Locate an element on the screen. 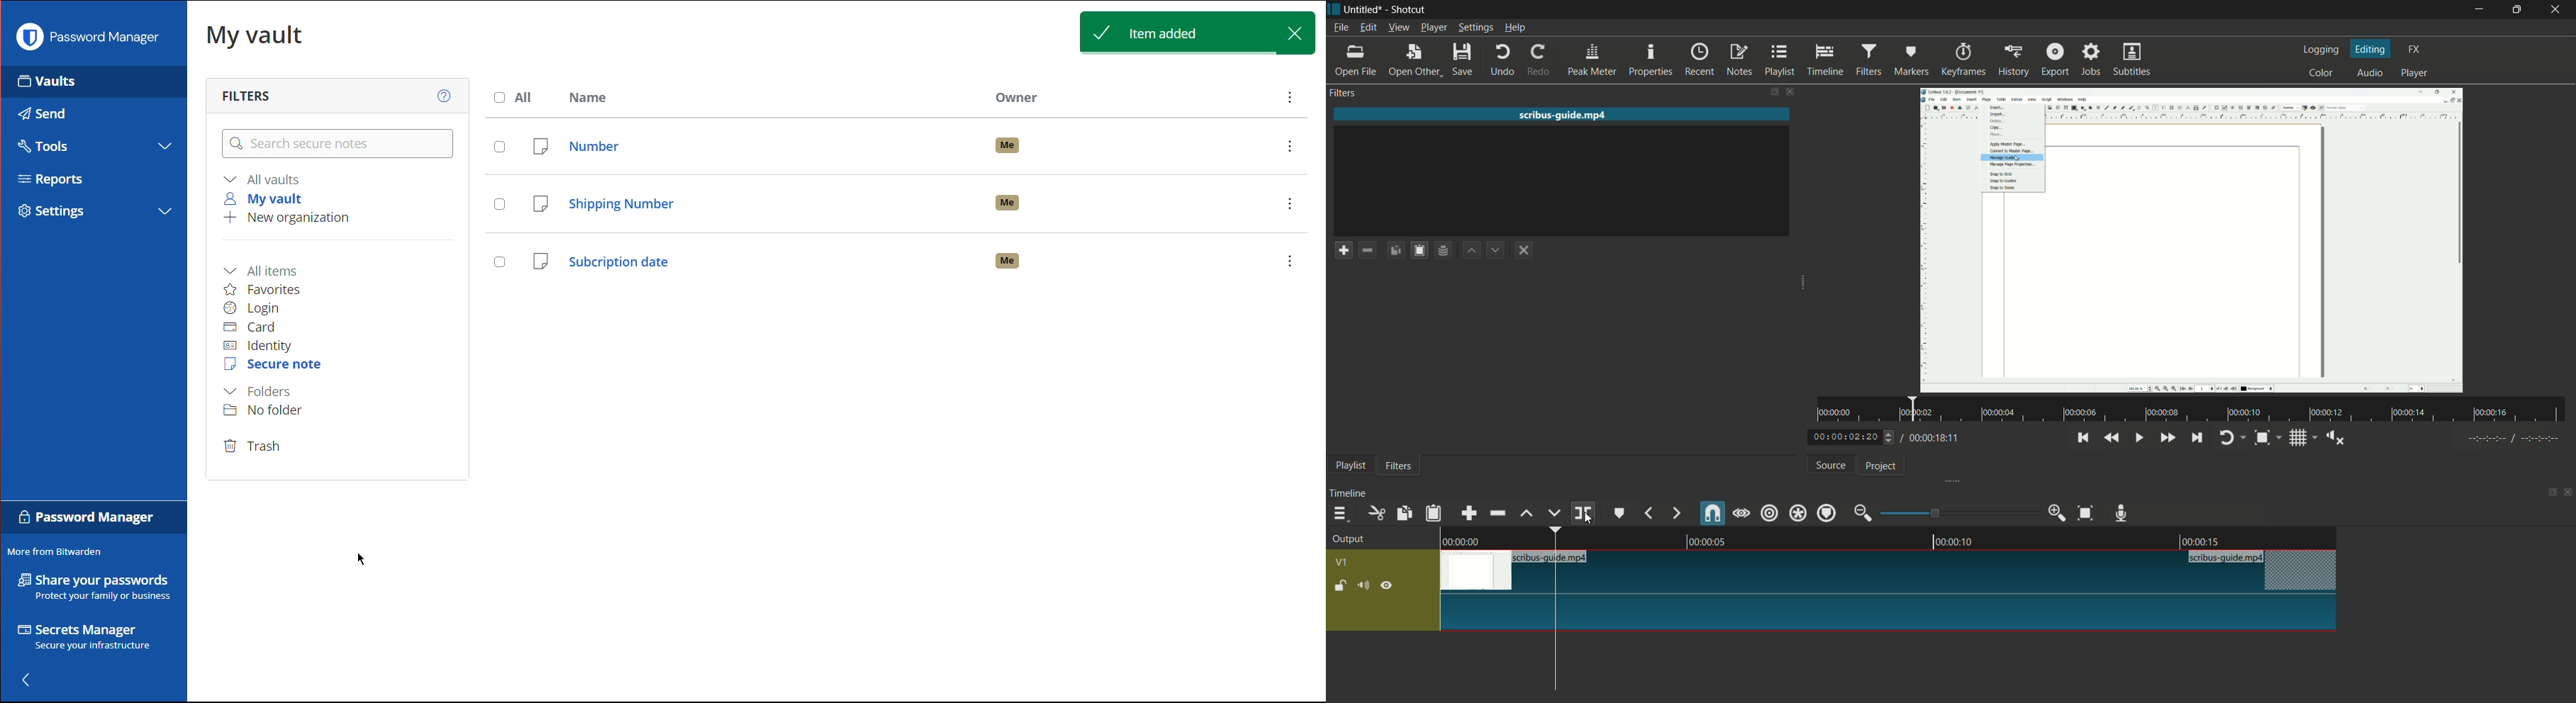 The width and height of the screenshot is (2576, 728). Tools is located at coordinates (48, 147).